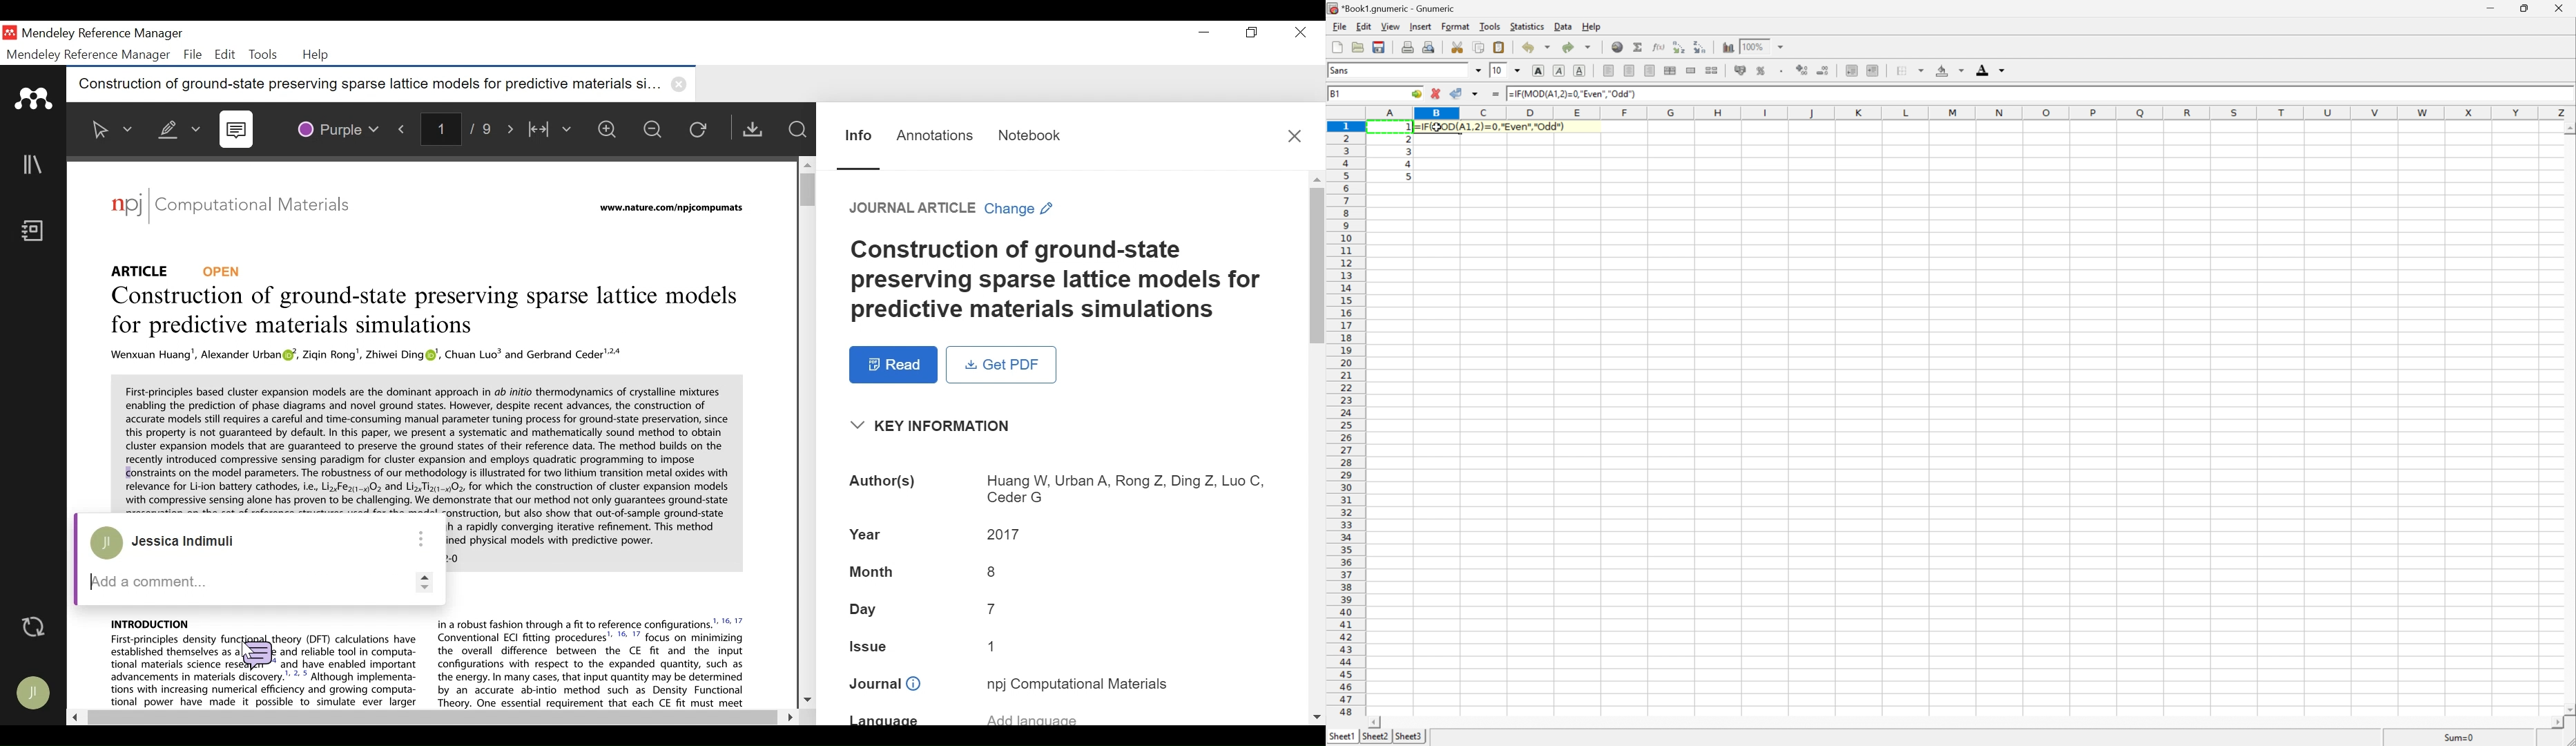 The image size is (2576, 756). I want to click on =IF(MOD(A1,2)=0,"Even","Odd"), so click(1493, 126).